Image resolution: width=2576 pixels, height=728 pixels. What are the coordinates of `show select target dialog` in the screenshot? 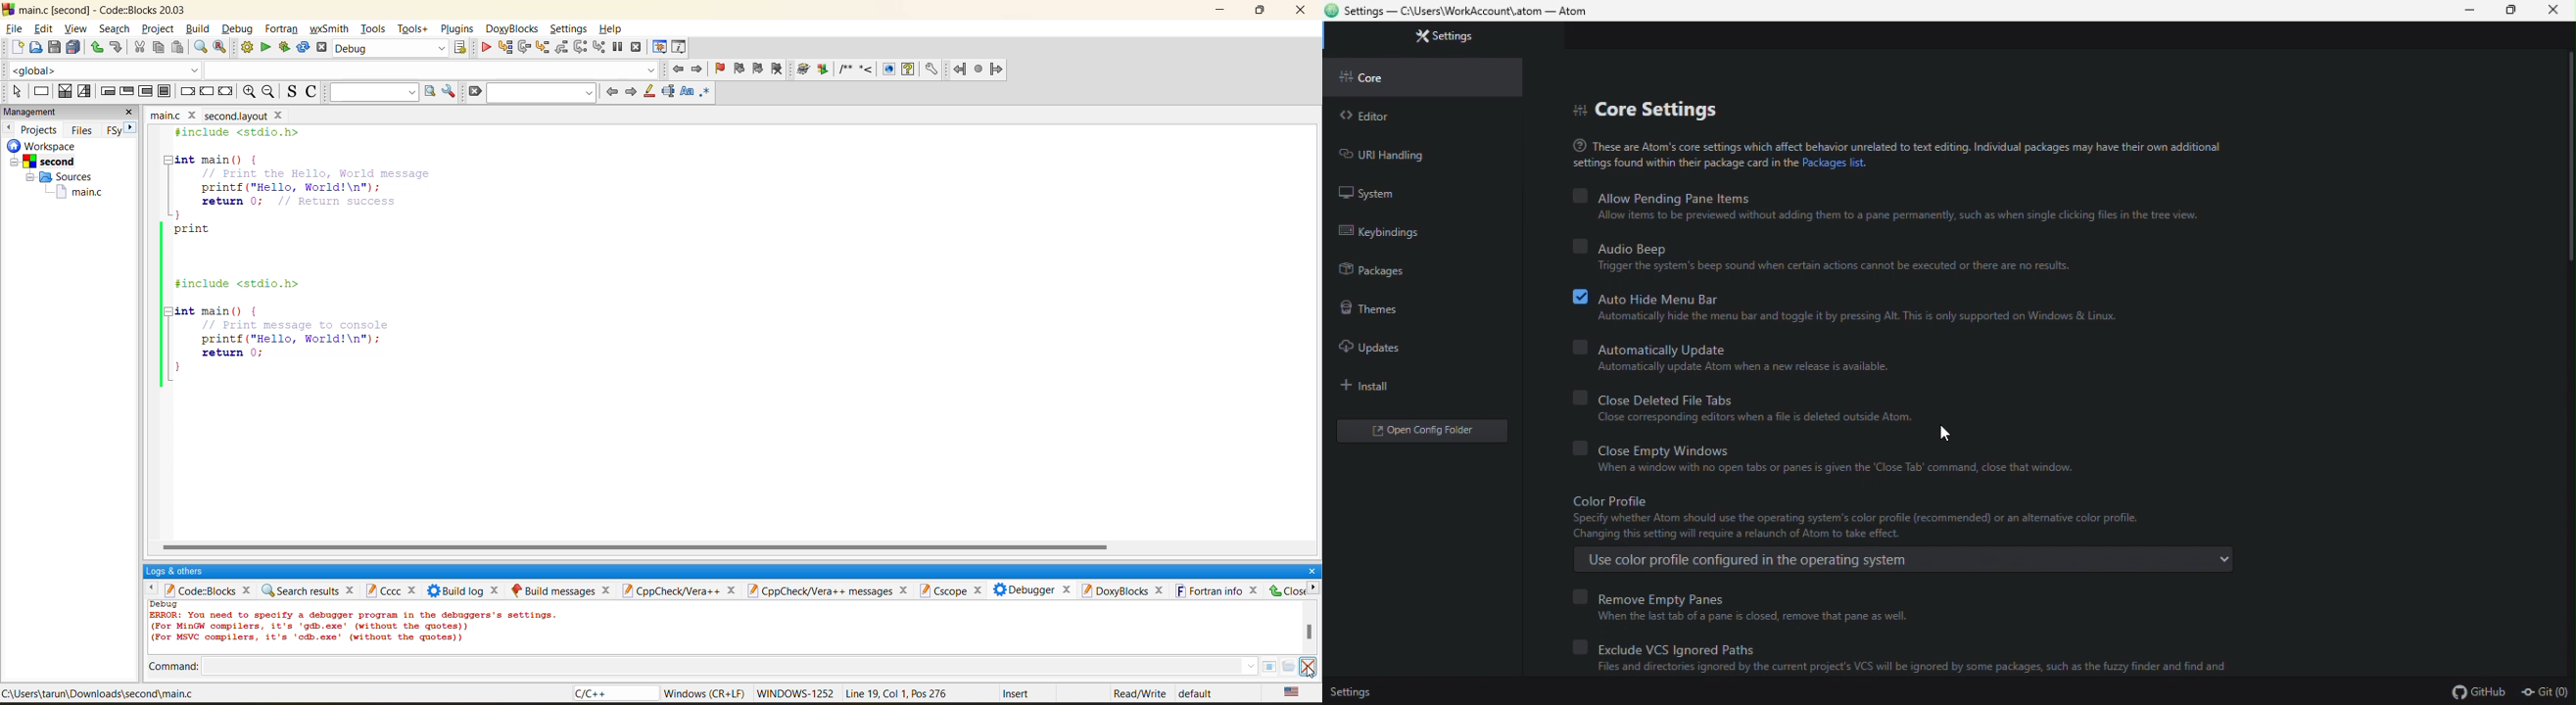 It's located at (463, 50).